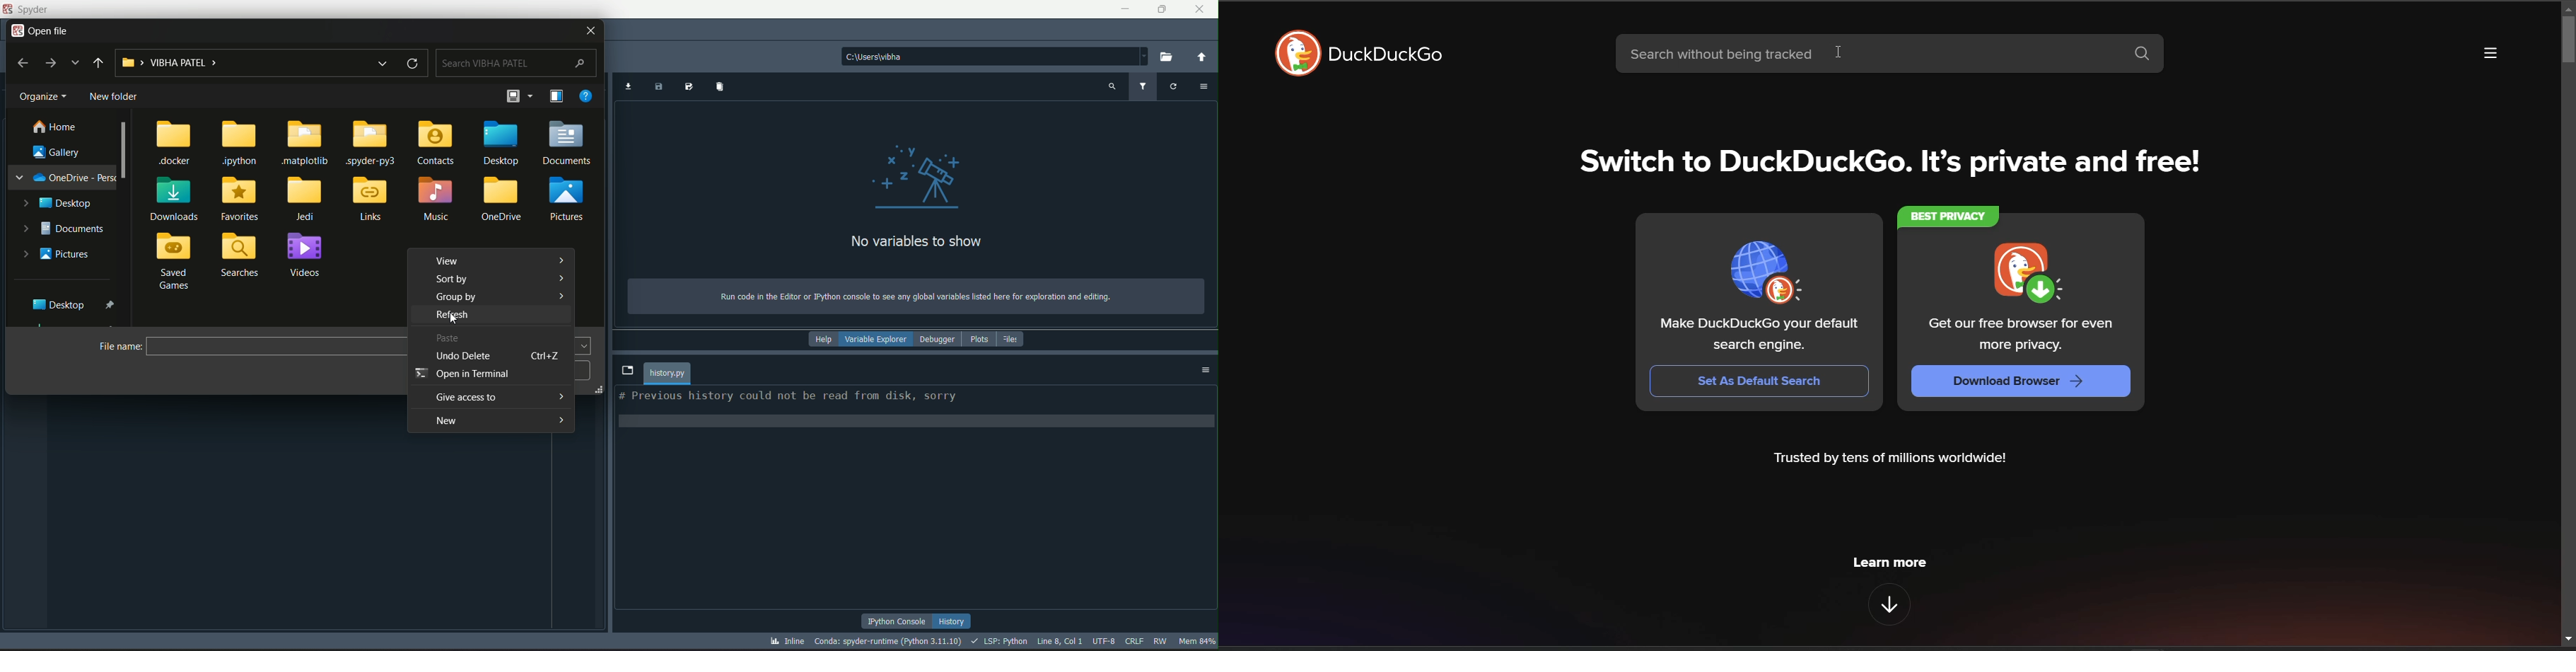  I want to click on videos, so click(307, 255).